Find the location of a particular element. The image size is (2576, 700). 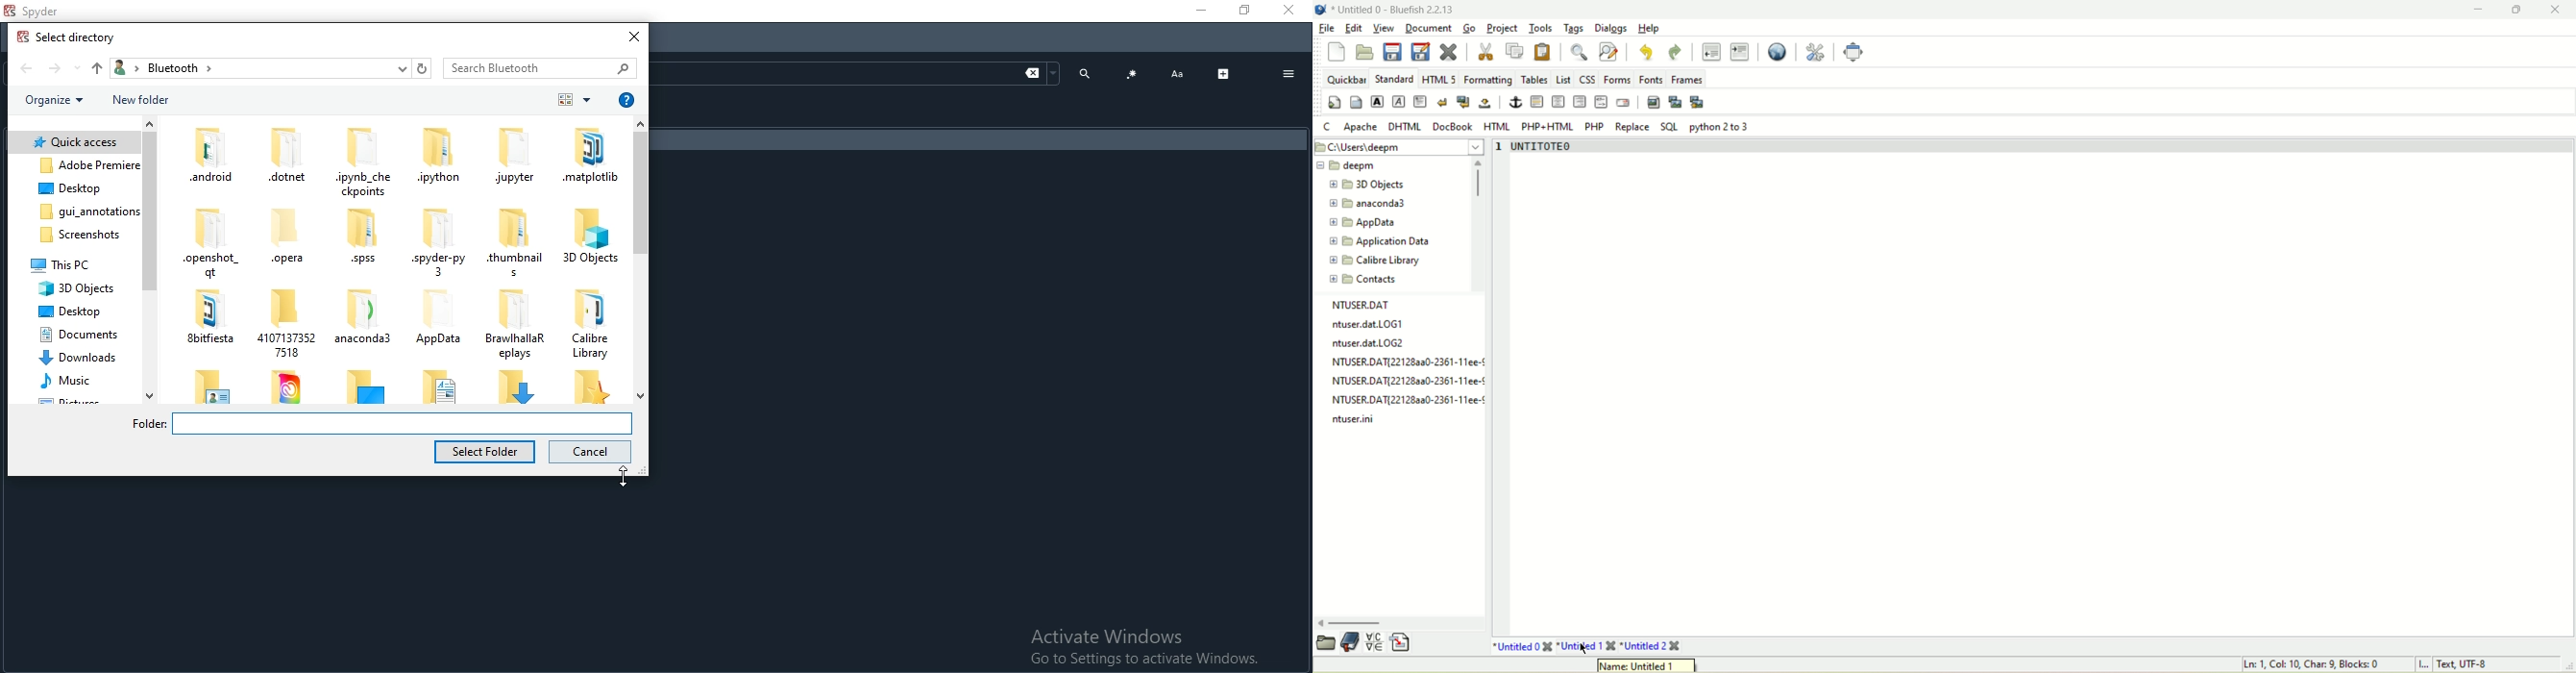

text is located at coordinates (1547, 148).